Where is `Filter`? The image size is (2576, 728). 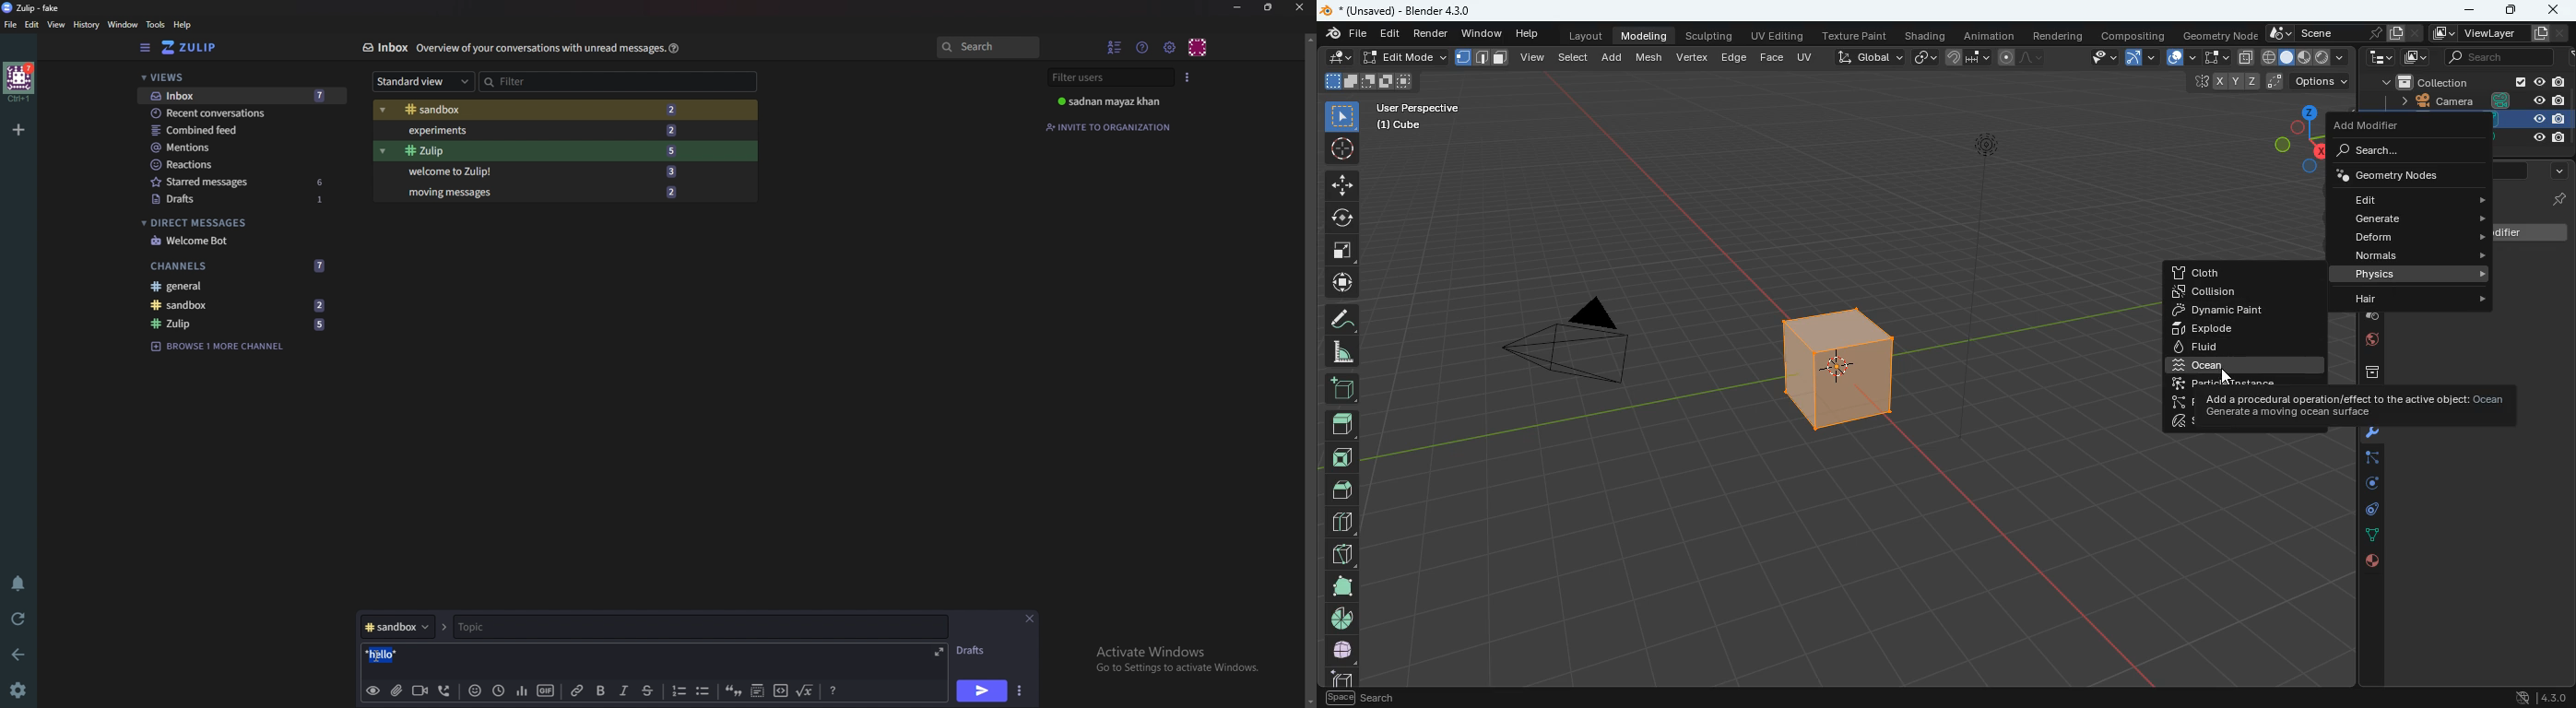 Filter is located at coordinates (576, 81).